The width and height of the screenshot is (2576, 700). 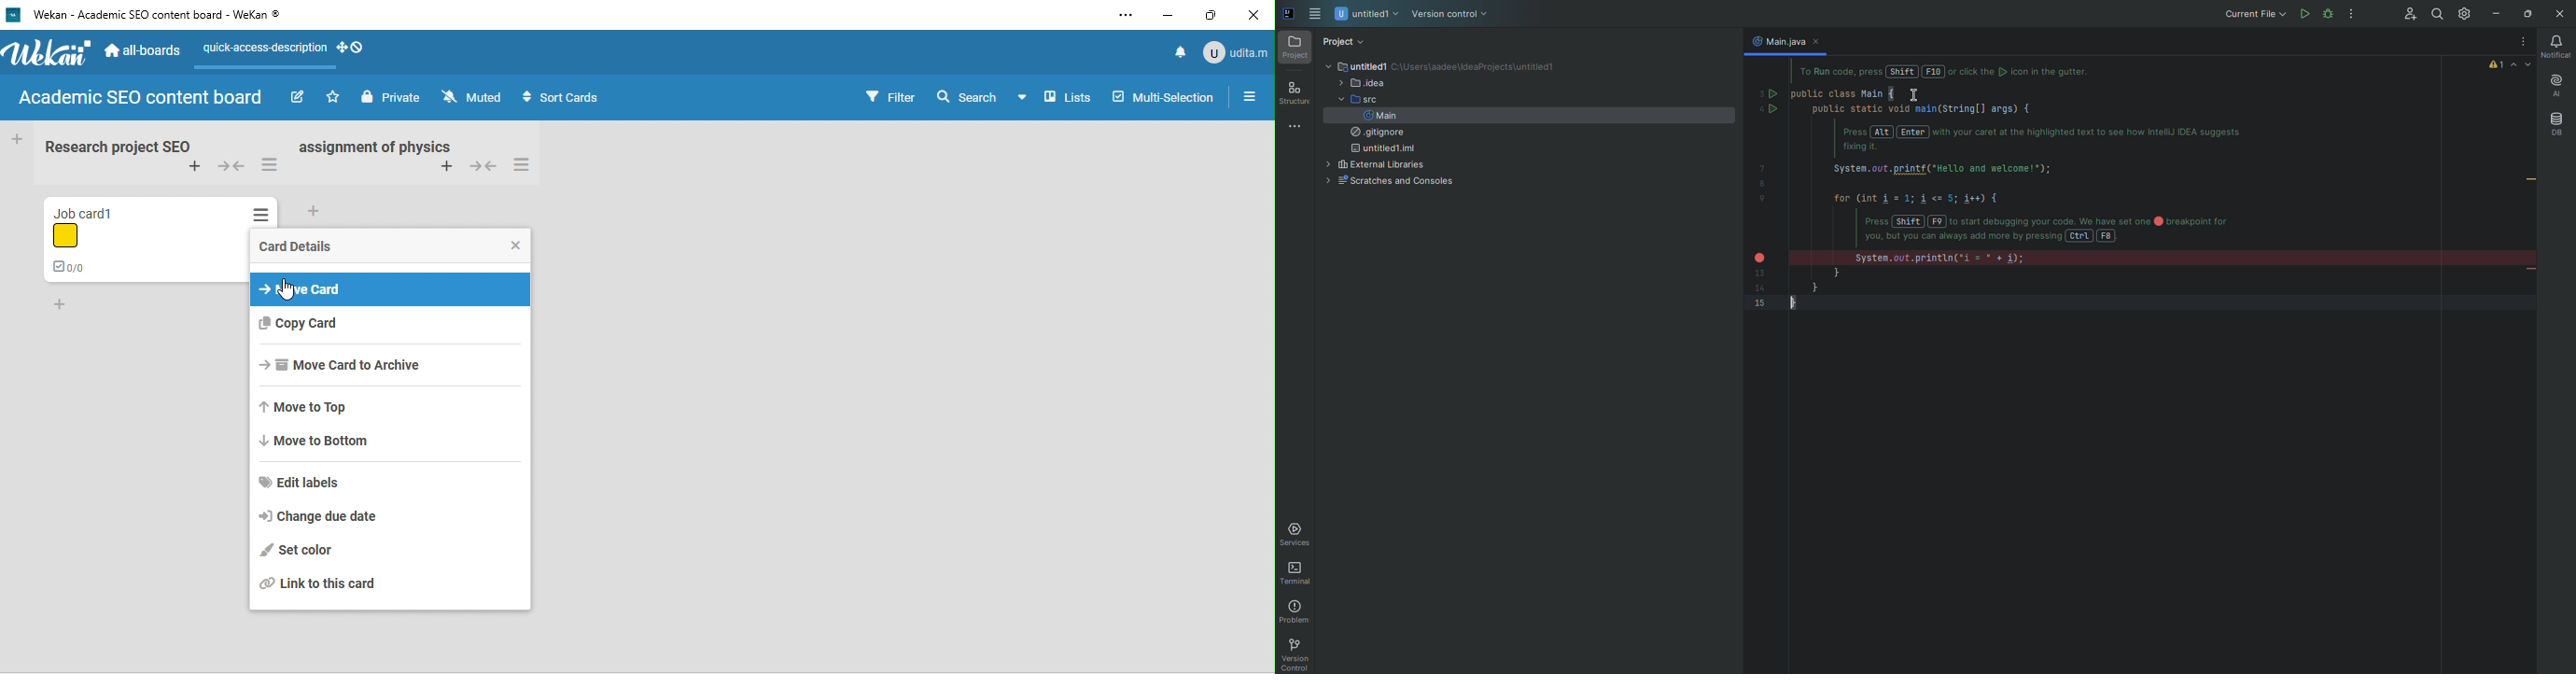 What do you see at coordinates (1368, 15) in the screenshot?
I see `Untitled 1` at bounding box center [1368, 15].